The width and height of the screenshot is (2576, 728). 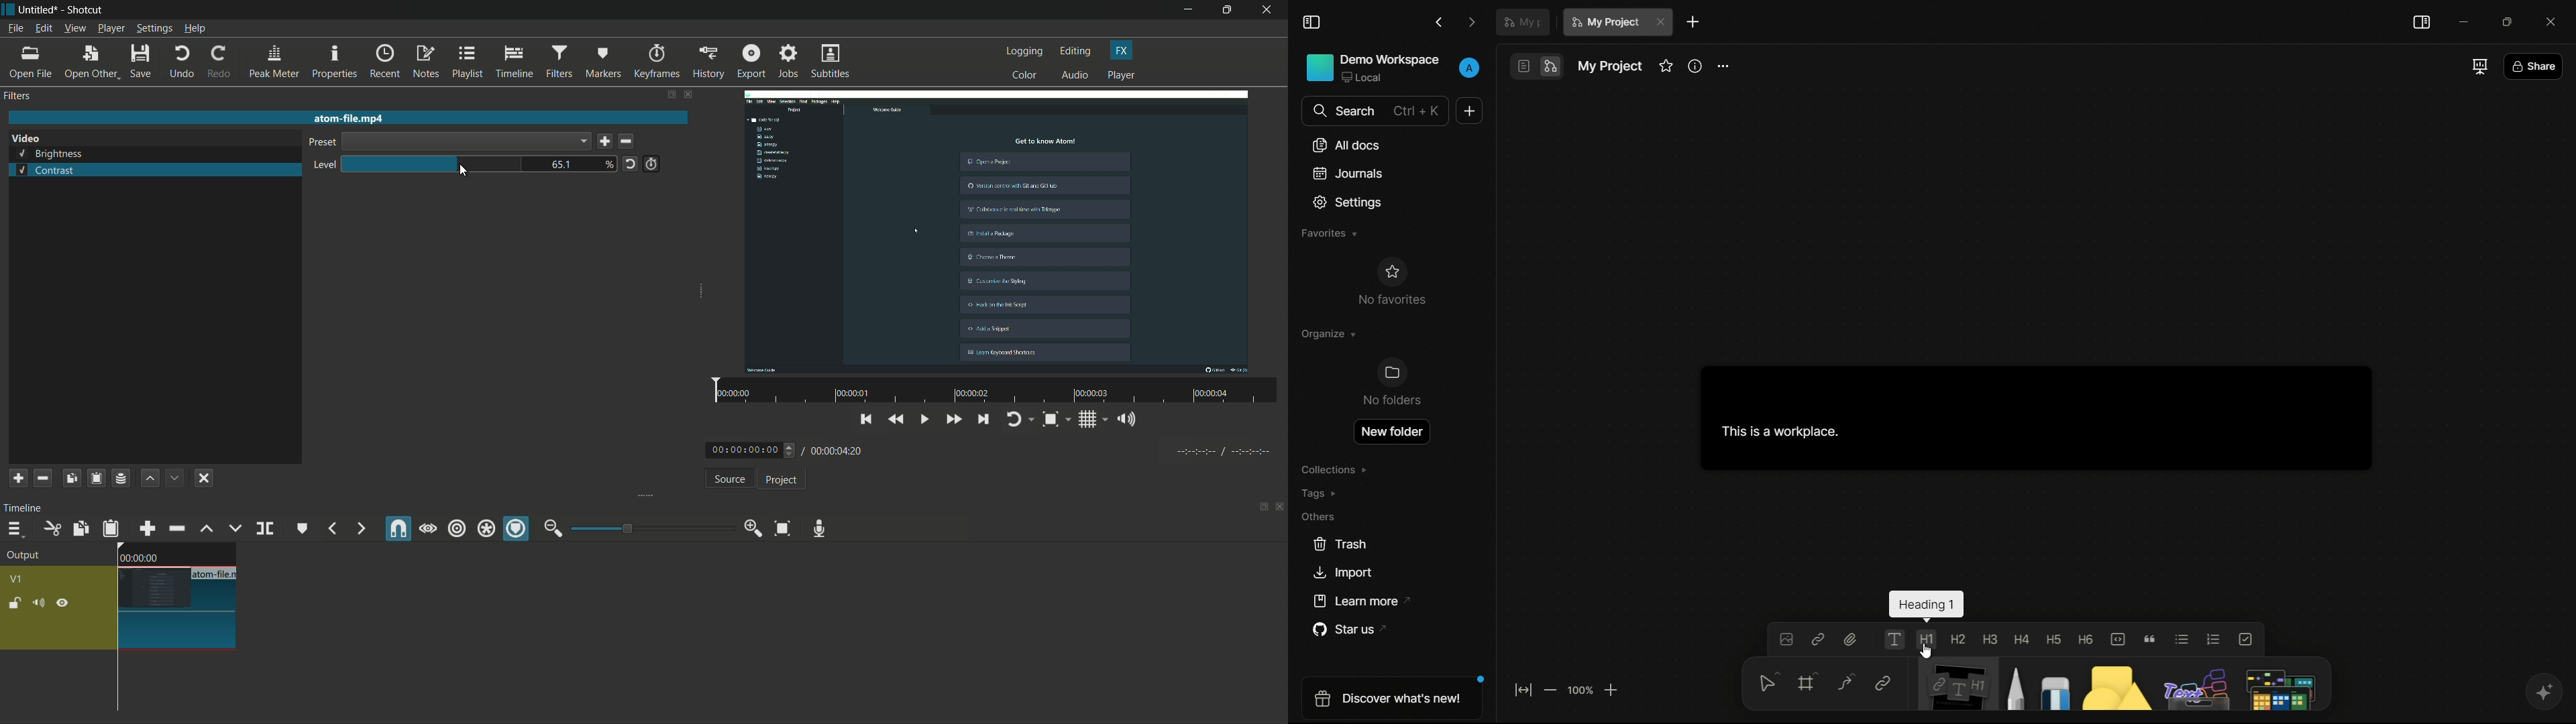 What do you see at coordinates (155, 29) in the screenshot?
I see `settings menu` at bounding box center [155, 29].